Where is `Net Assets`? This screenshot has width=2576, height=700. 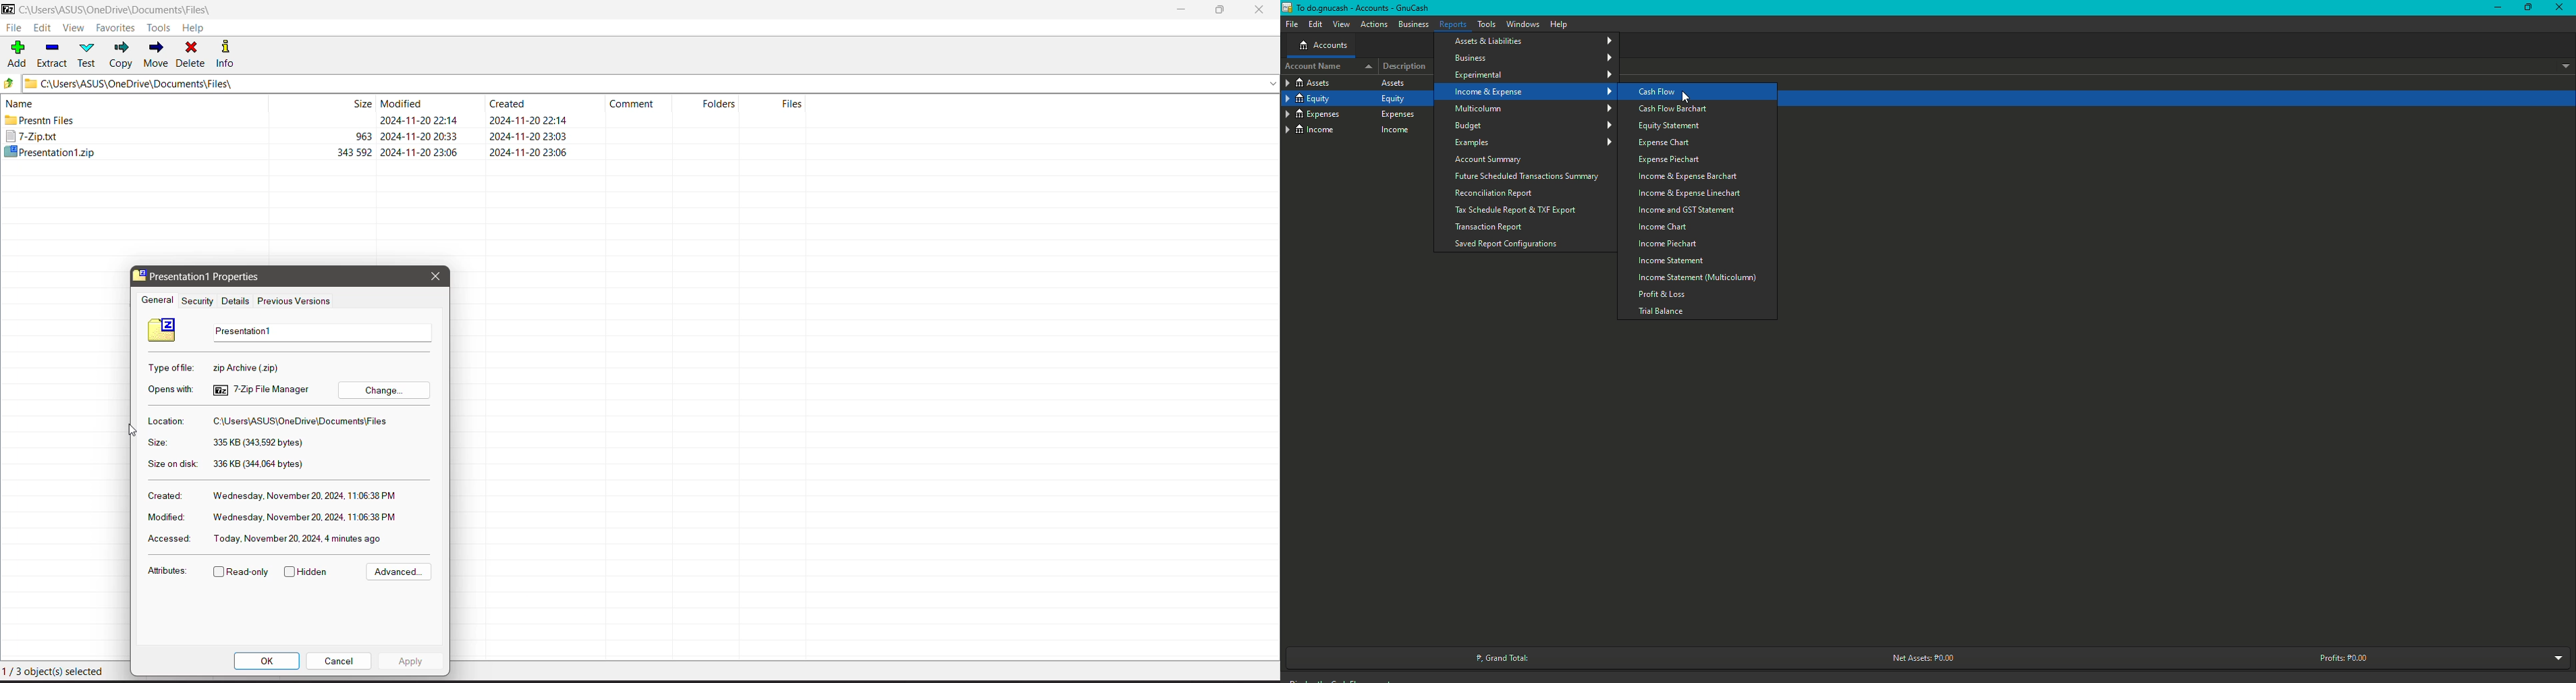 Net Assets is located at coordinates (1925, 658).